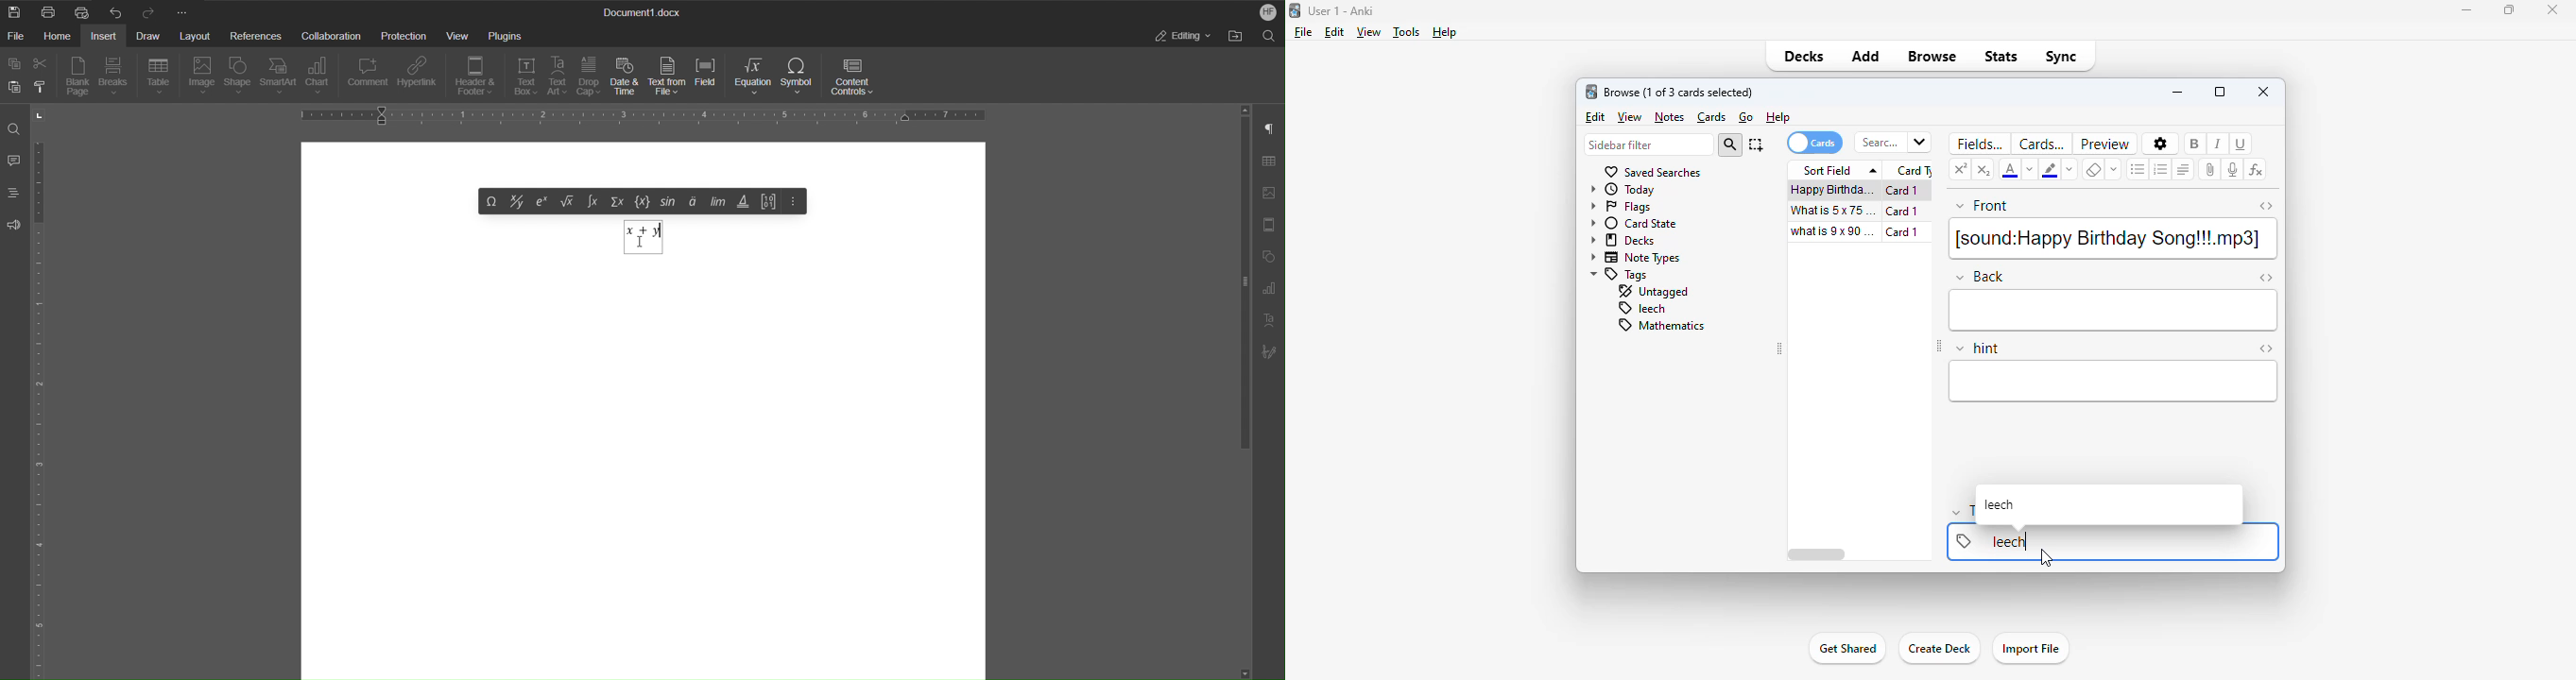  What do you see at coordinates (2105, 144) in the screenshot?
I see `preview` at bounding box center [2105, 144].